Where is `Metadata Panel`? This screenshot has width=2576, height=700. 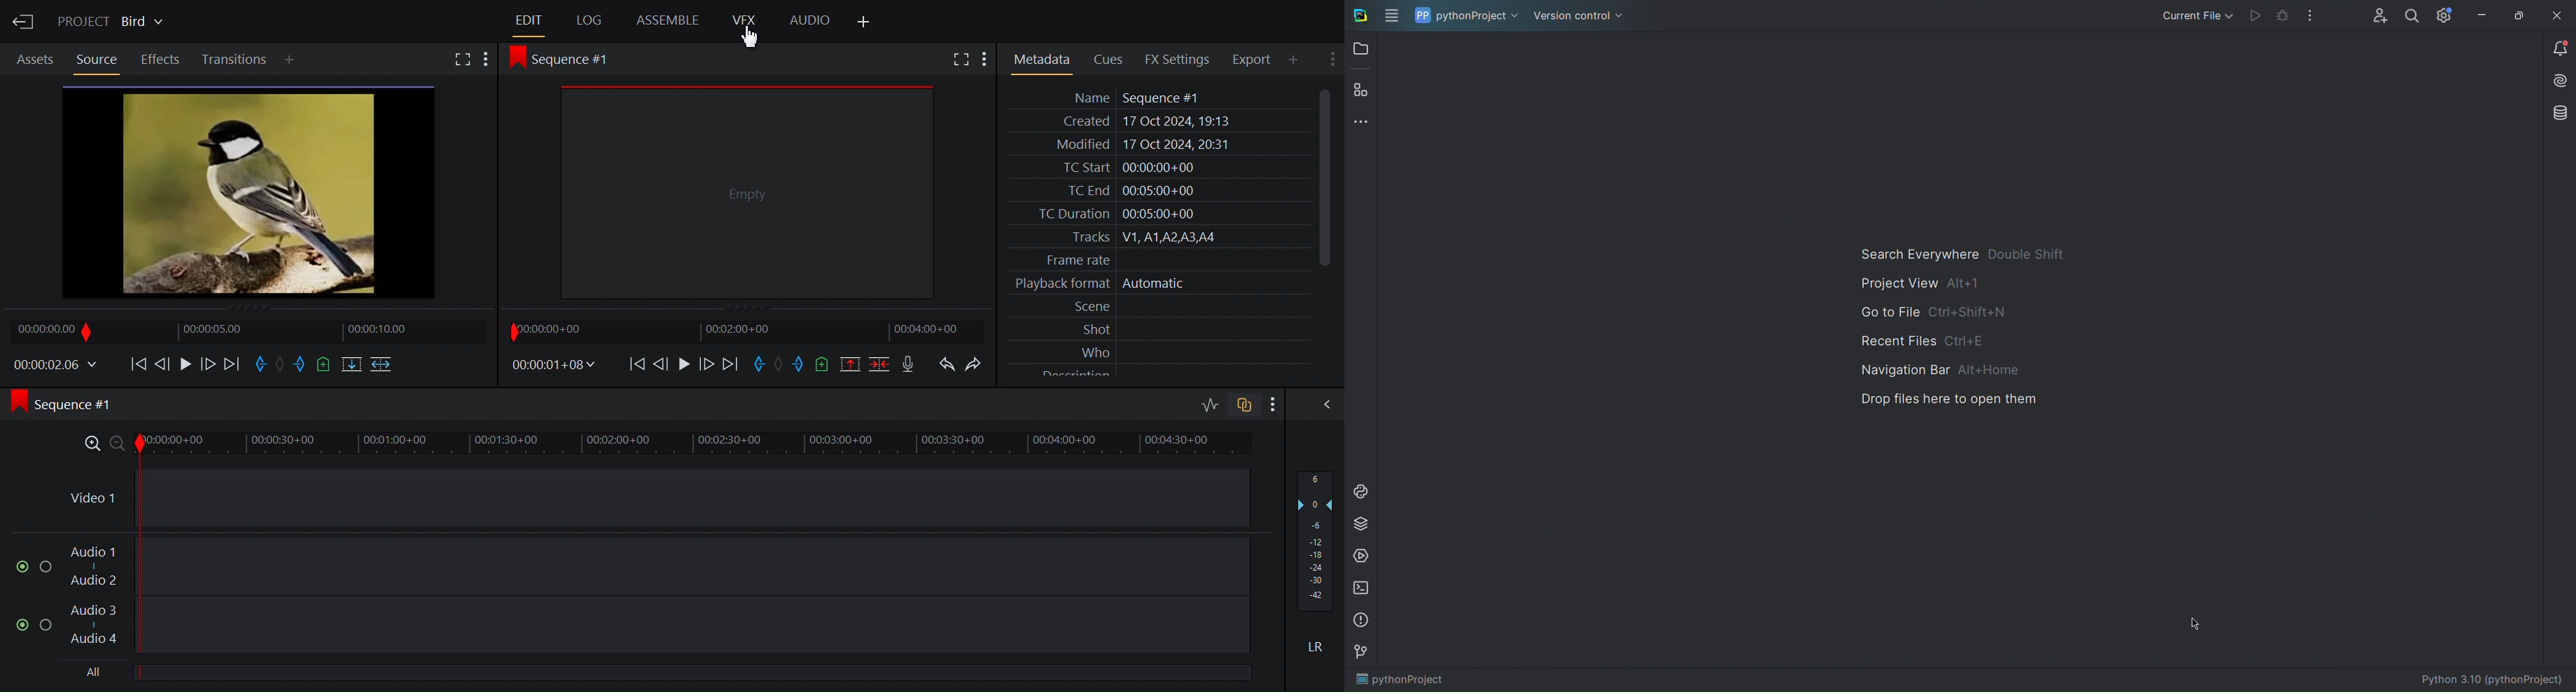
Metadata Panel is located at coordinates (1137, 233).